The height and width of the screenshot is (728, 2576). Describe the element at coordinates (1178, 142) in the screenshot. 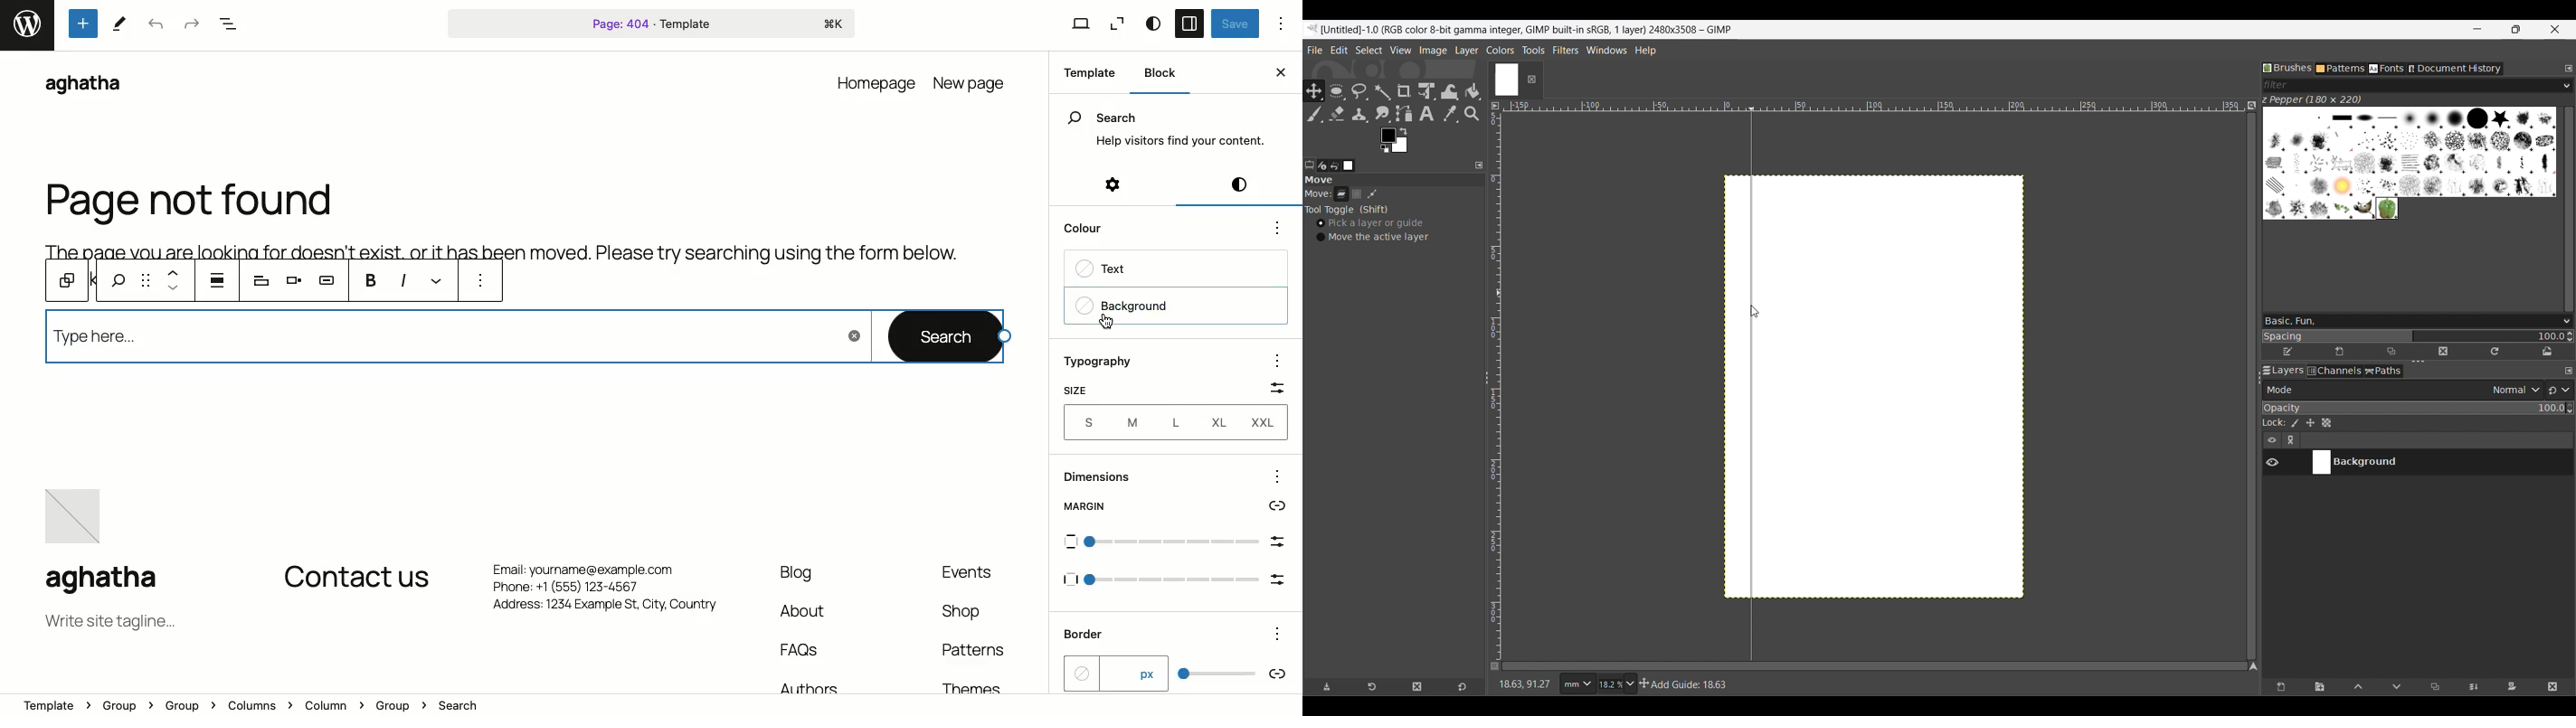

I see `Help visitors find your content.` at that location.